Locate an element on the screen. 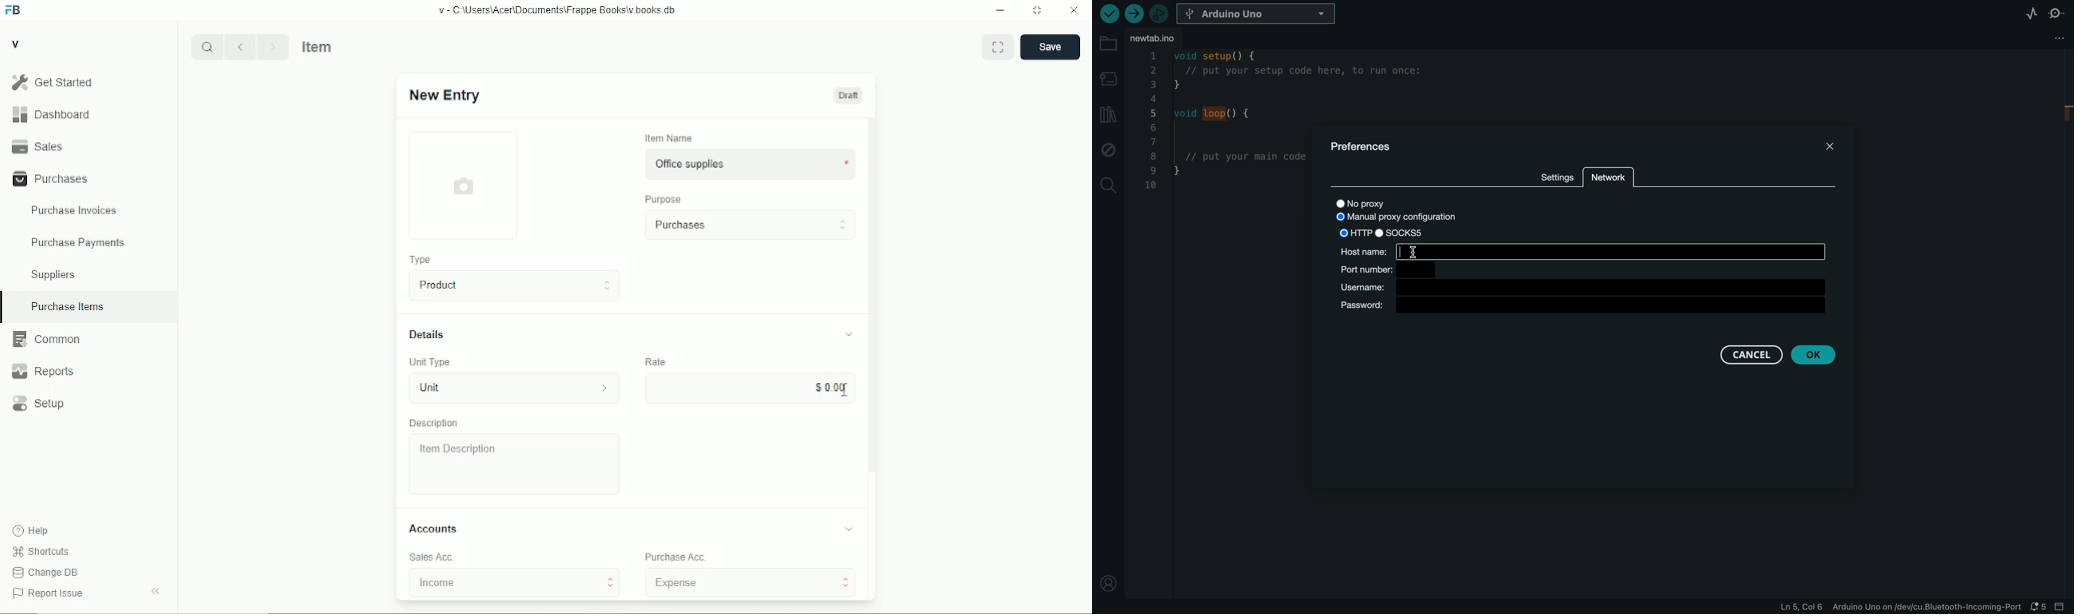 The image size is (2100, 616). unit information is located at coordinates (605, 387).